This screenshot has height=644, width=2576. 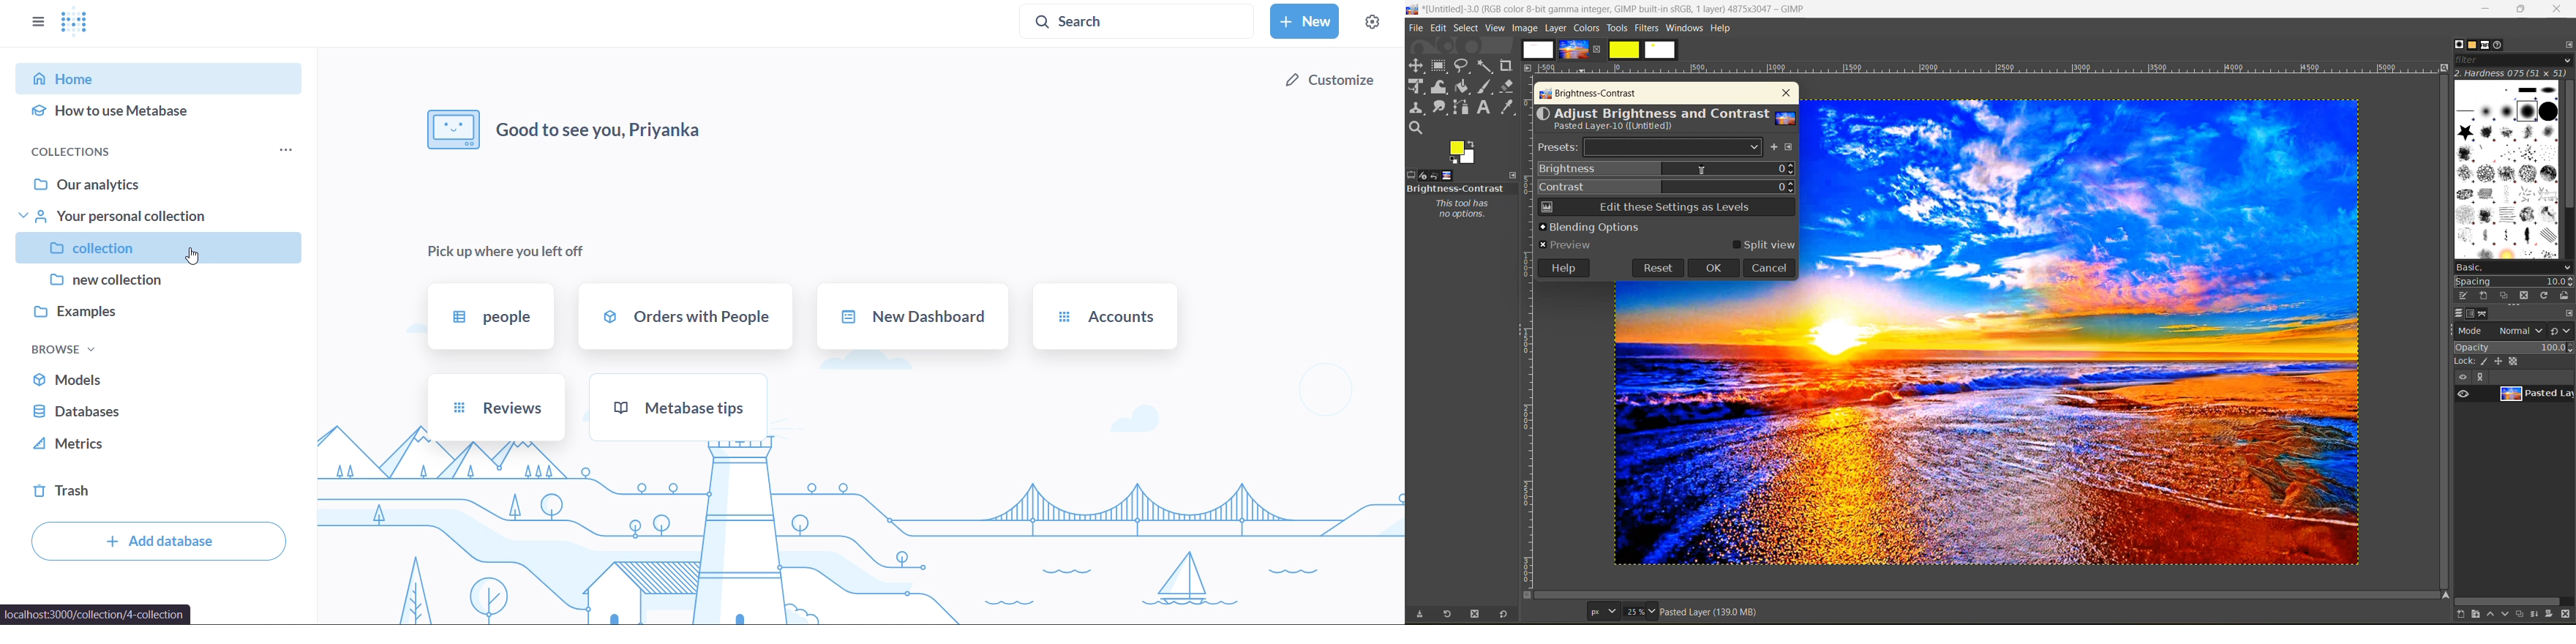 What do you see at coordinates (508, 252) in the screenshot?
I see `pick up where you left off` at bounding box center [508, 252].